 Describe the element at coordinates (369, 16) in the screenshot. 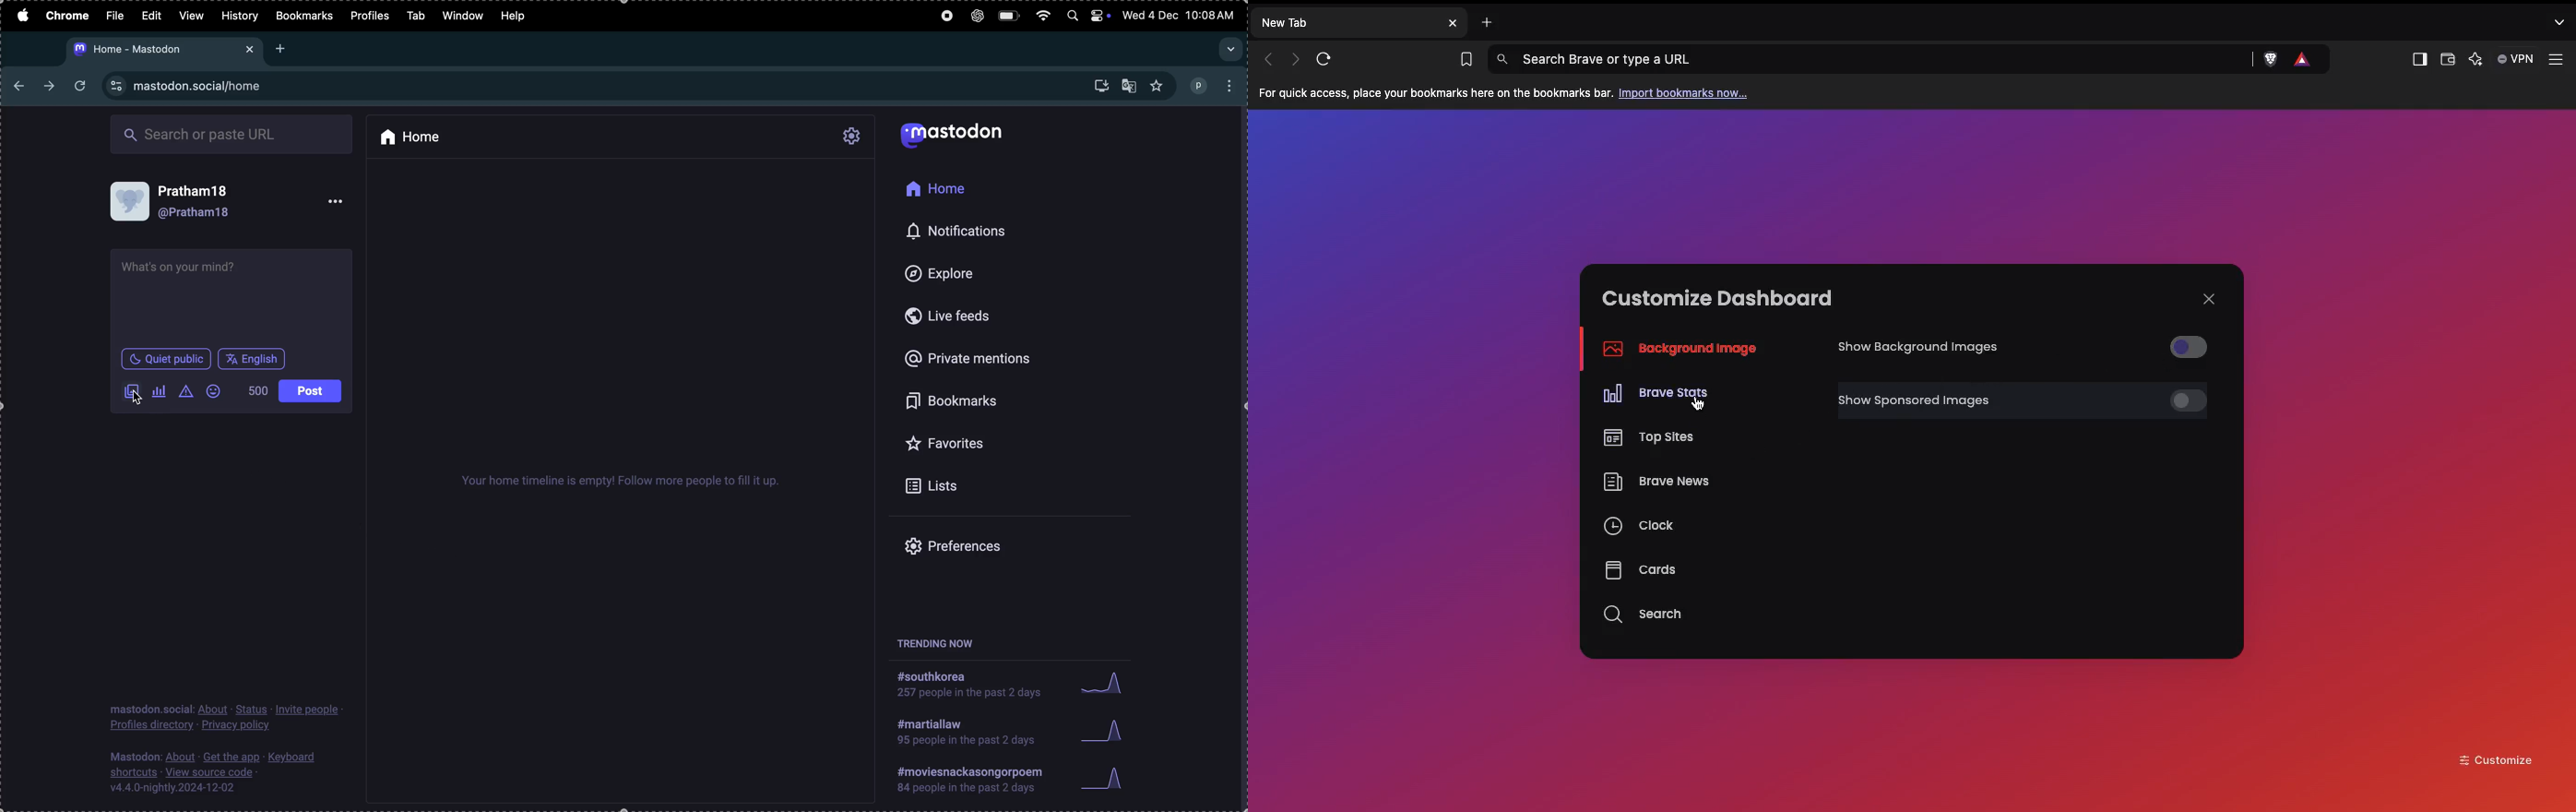

I see `profiles` at that location.